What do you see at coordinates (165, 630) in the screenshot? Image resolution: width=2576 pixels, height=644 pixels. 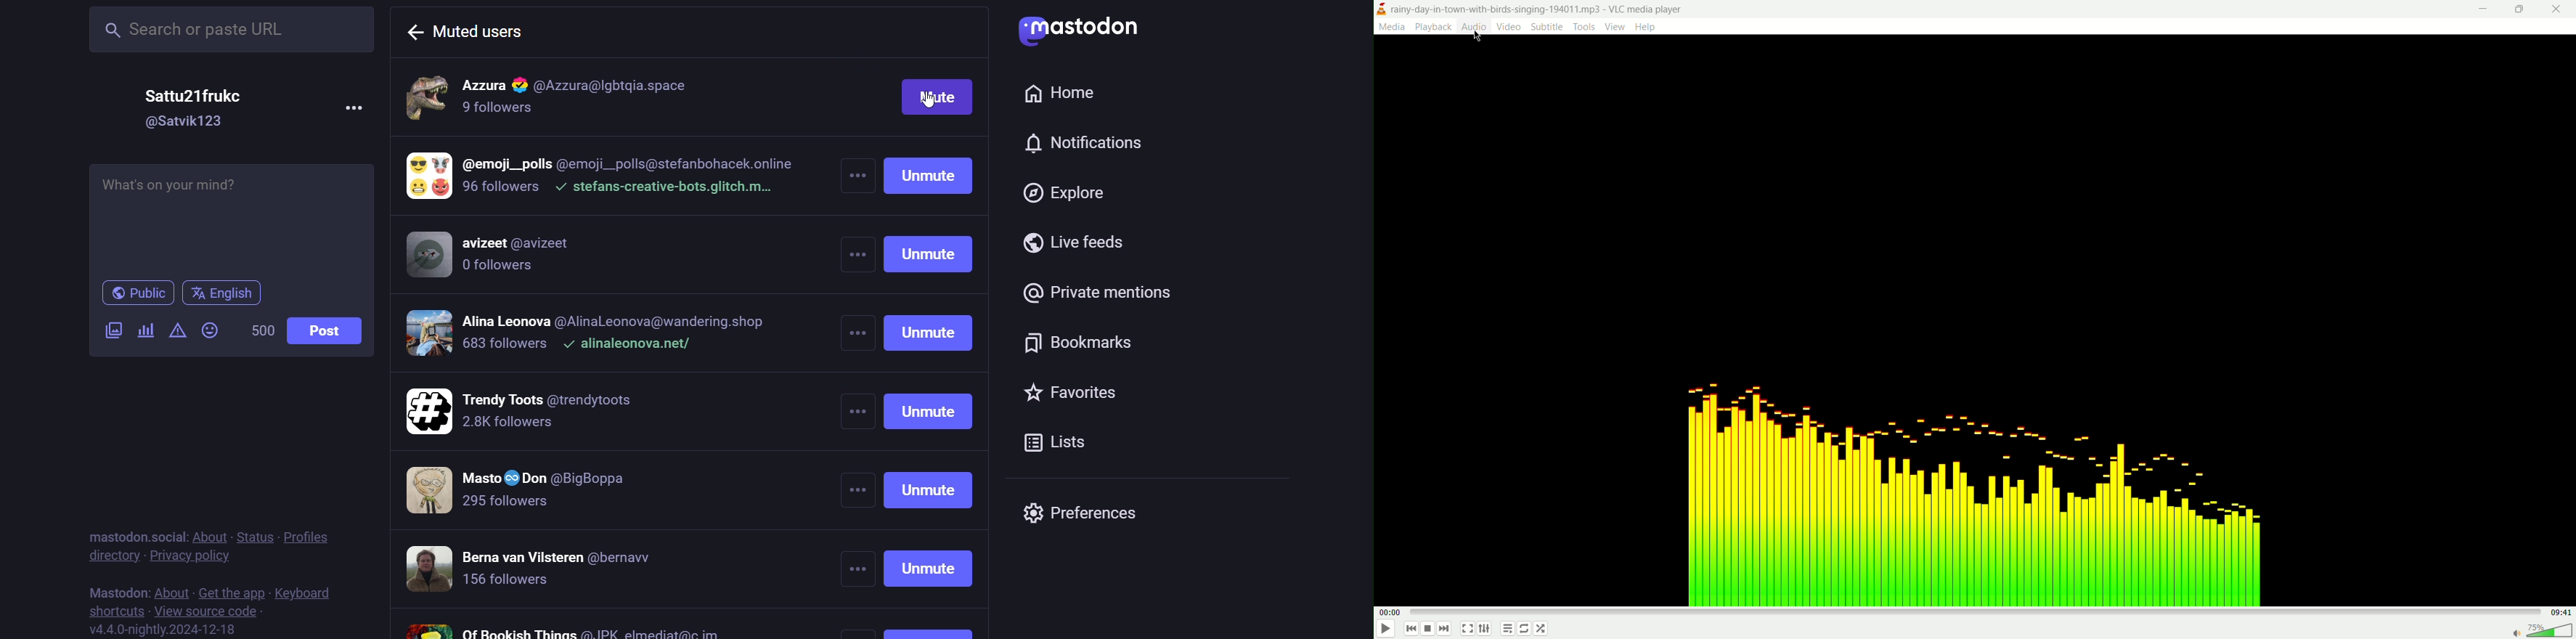 I see `version` at bounding box center [165, 630].